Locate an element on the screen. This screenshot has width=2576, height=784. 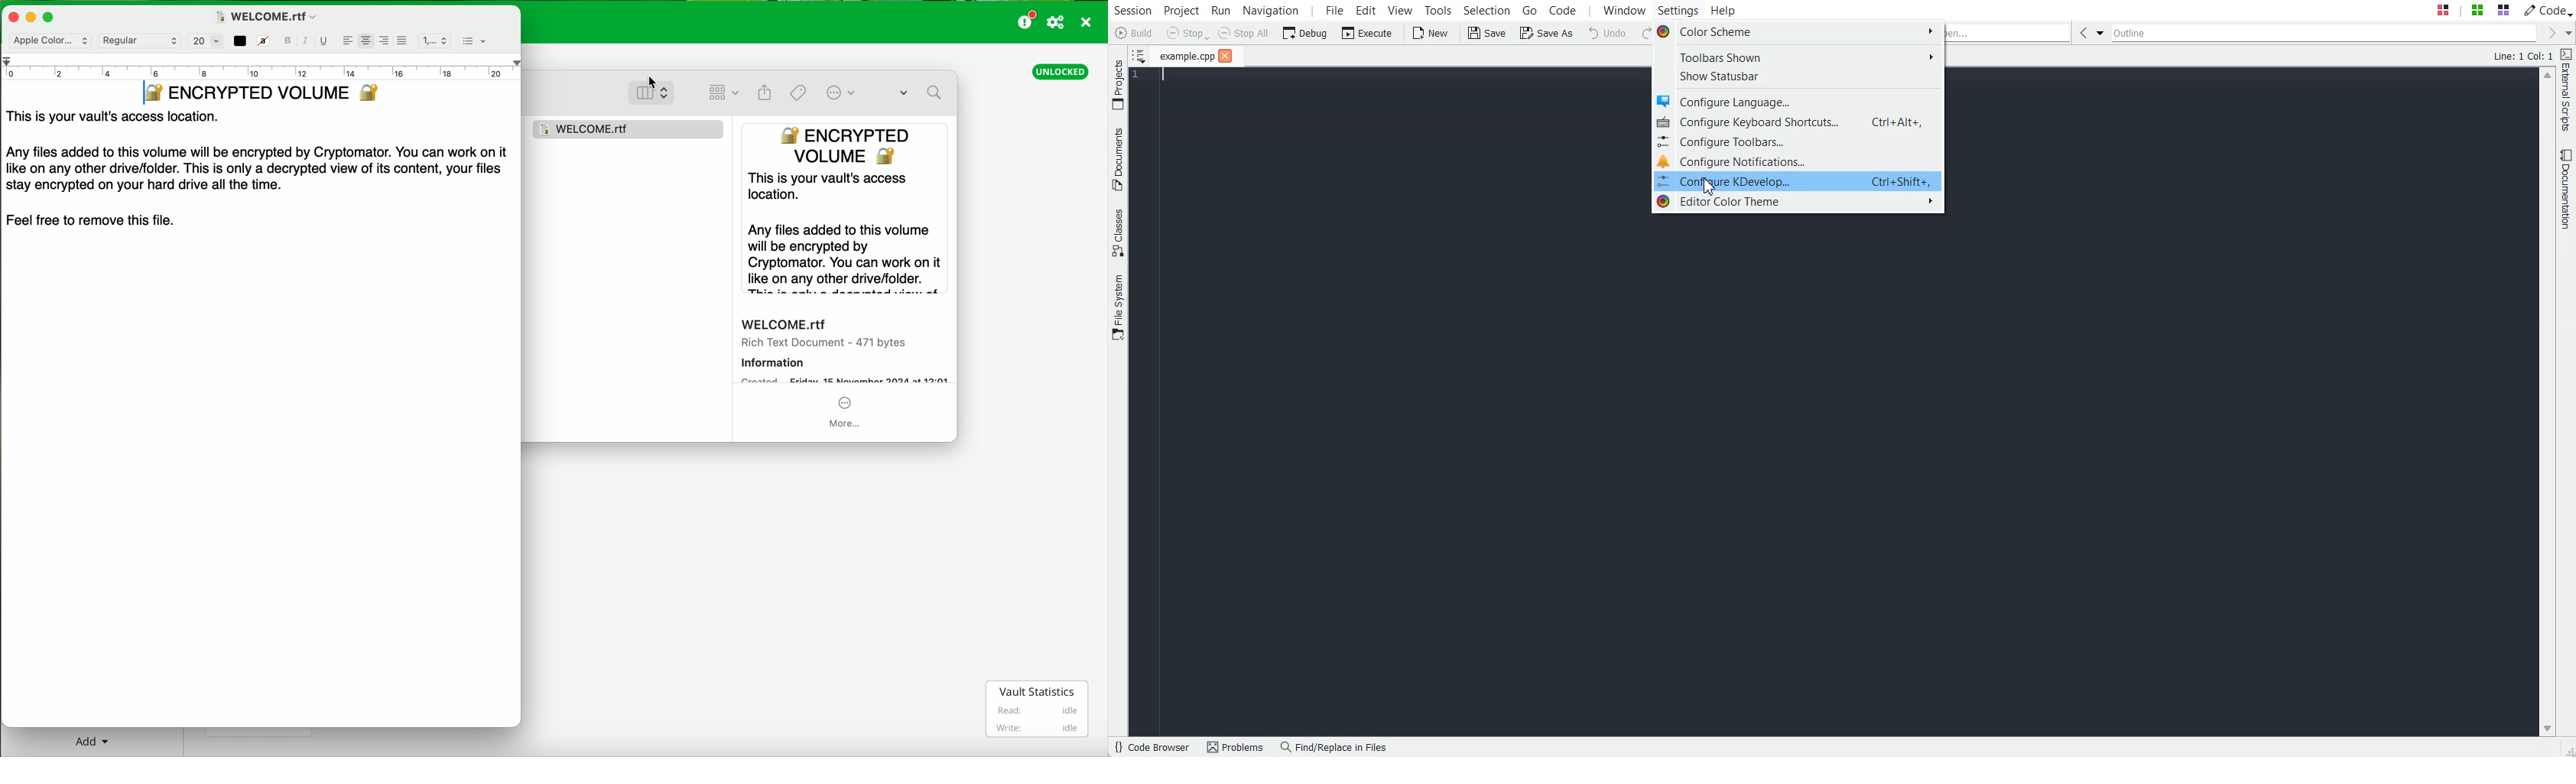
Bullets is located at coordinates (475, 40).